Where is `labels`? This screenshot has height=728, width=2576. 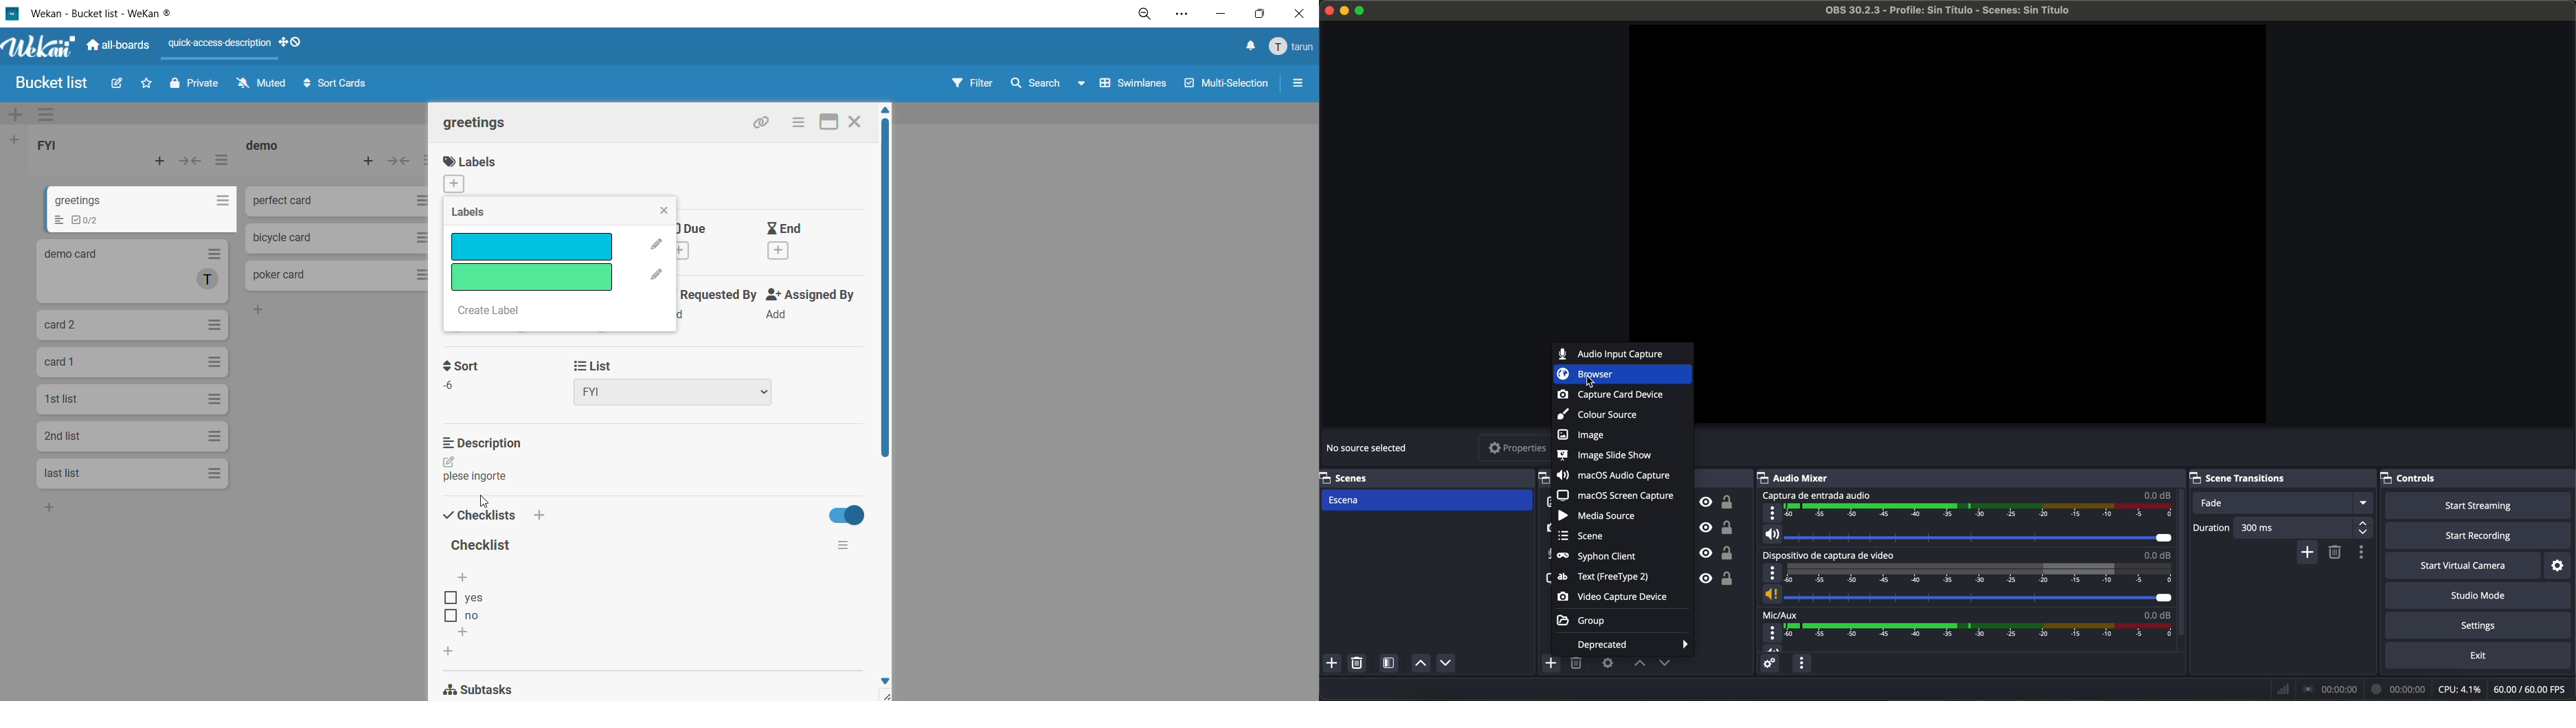
labels is located at coordinates (469, 173).